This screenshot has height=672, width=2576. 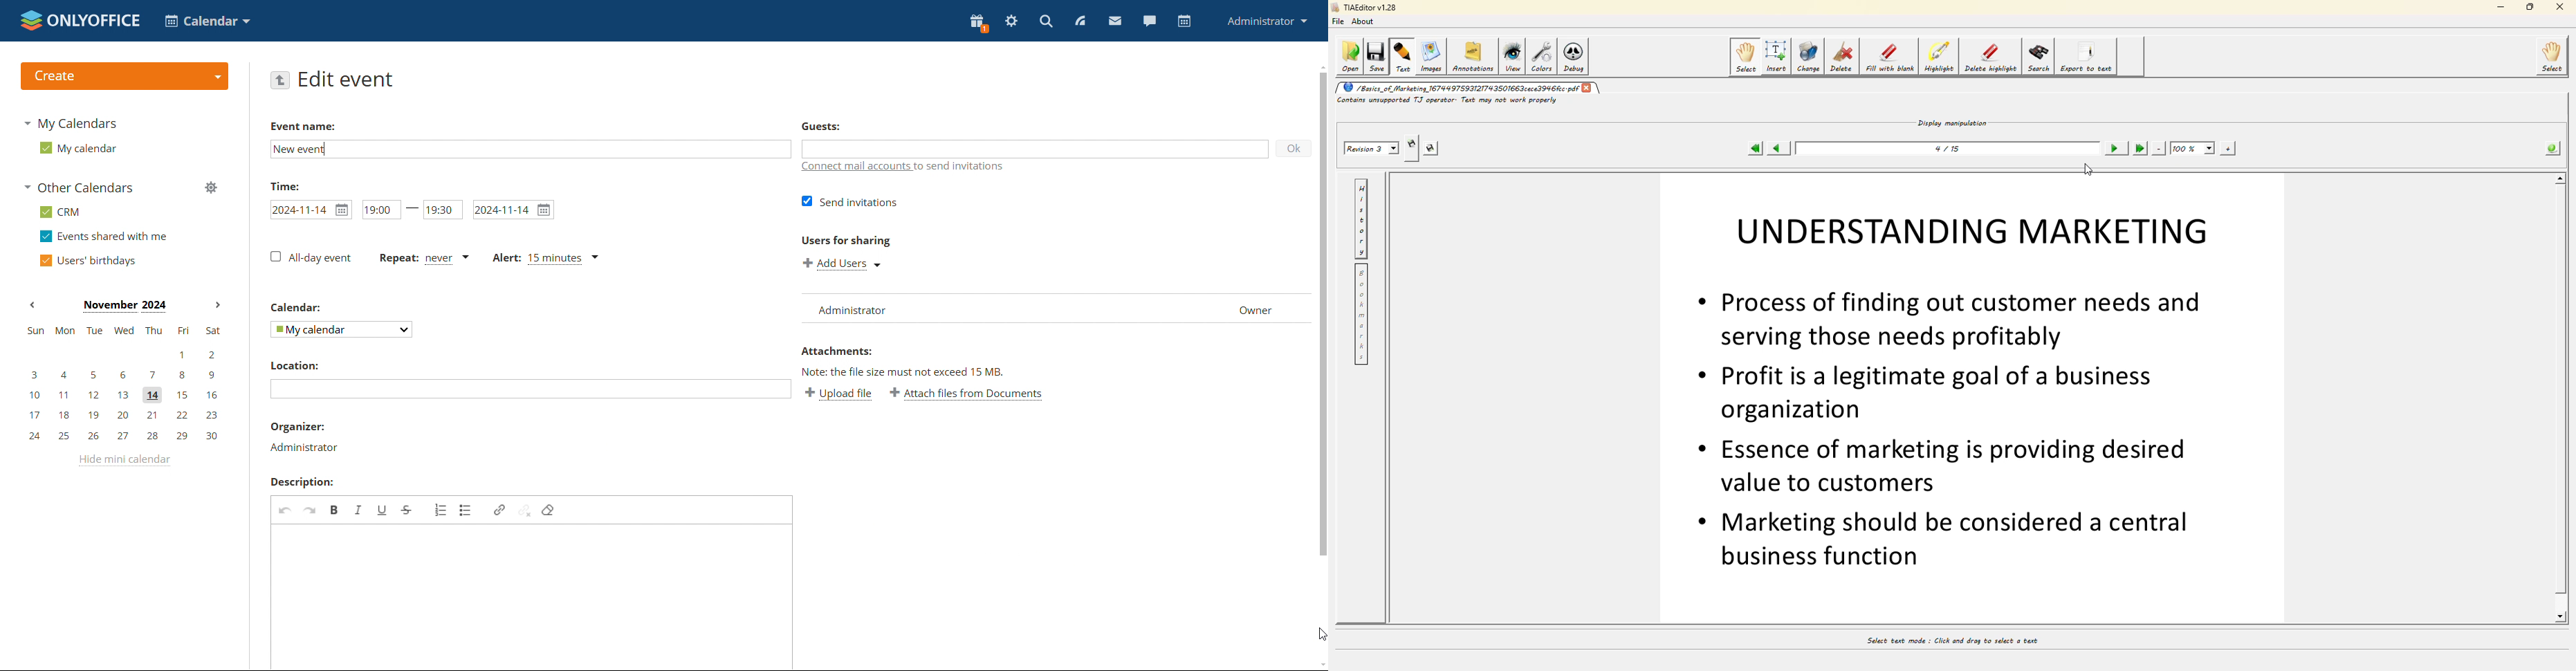 What do you see at coordinates (358, 510) in the screenshot?
I see `italics` at bounding box center [358, 510].